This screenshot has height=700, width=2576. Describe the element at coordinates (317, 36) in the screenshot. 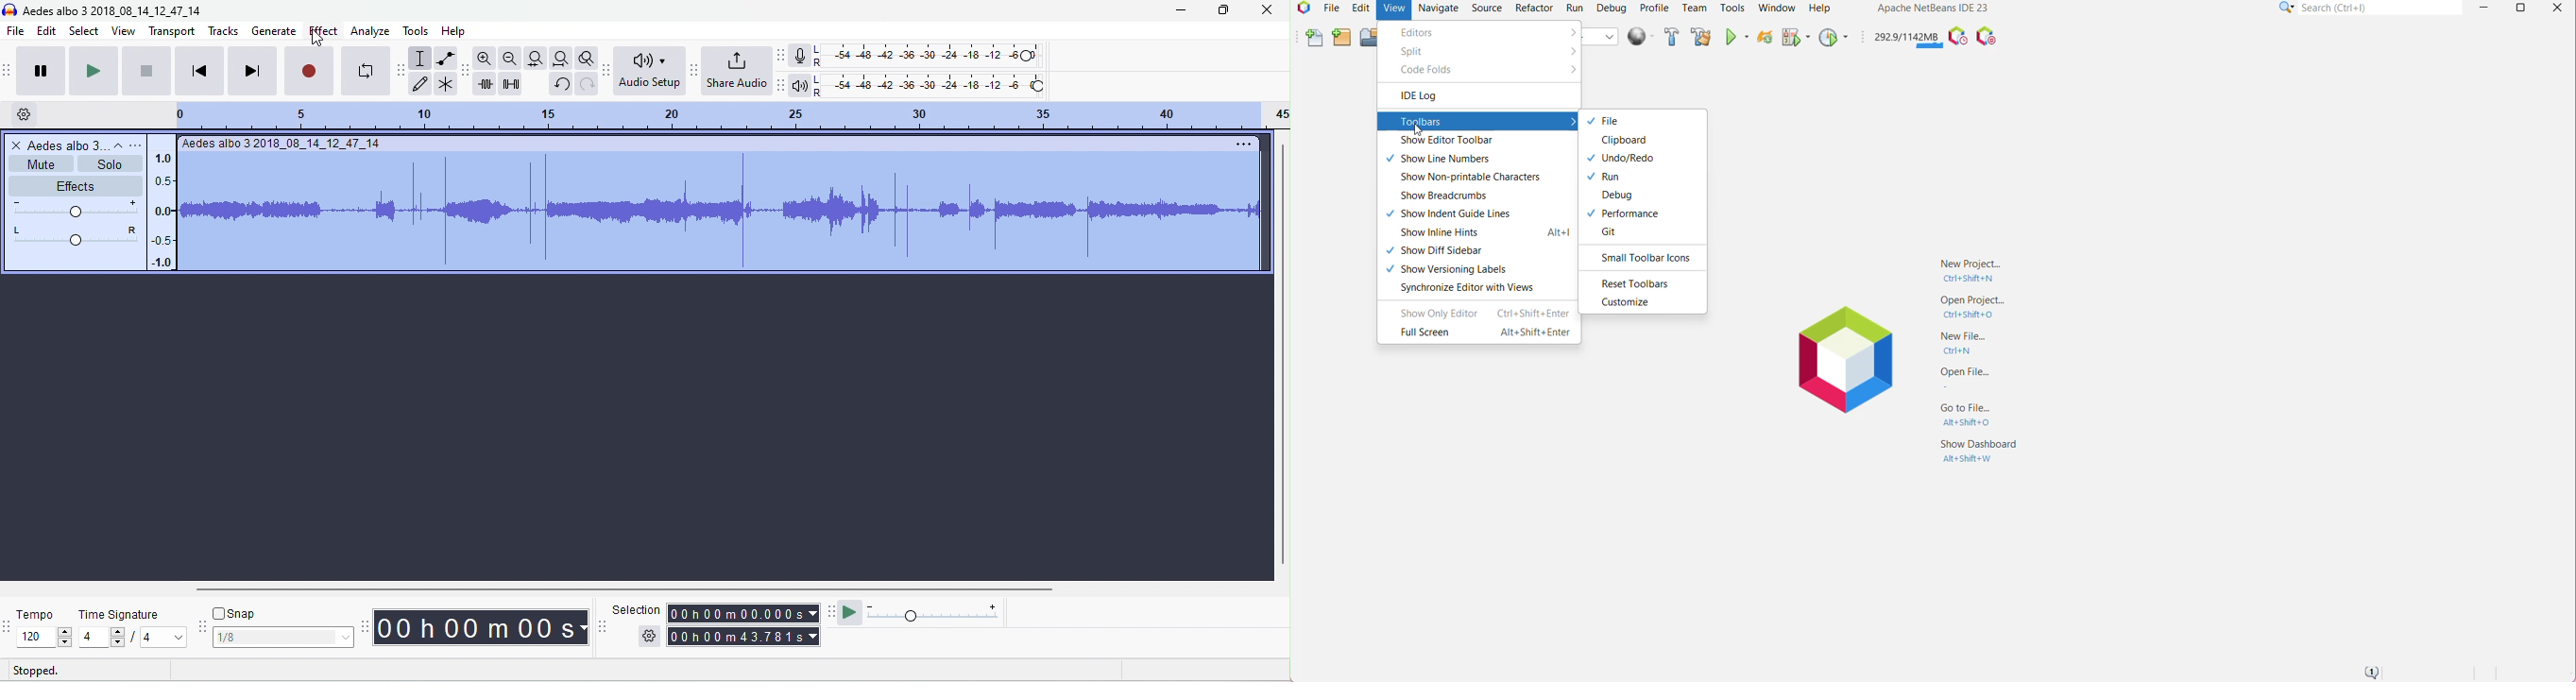

I see `cursor movement` at that location.